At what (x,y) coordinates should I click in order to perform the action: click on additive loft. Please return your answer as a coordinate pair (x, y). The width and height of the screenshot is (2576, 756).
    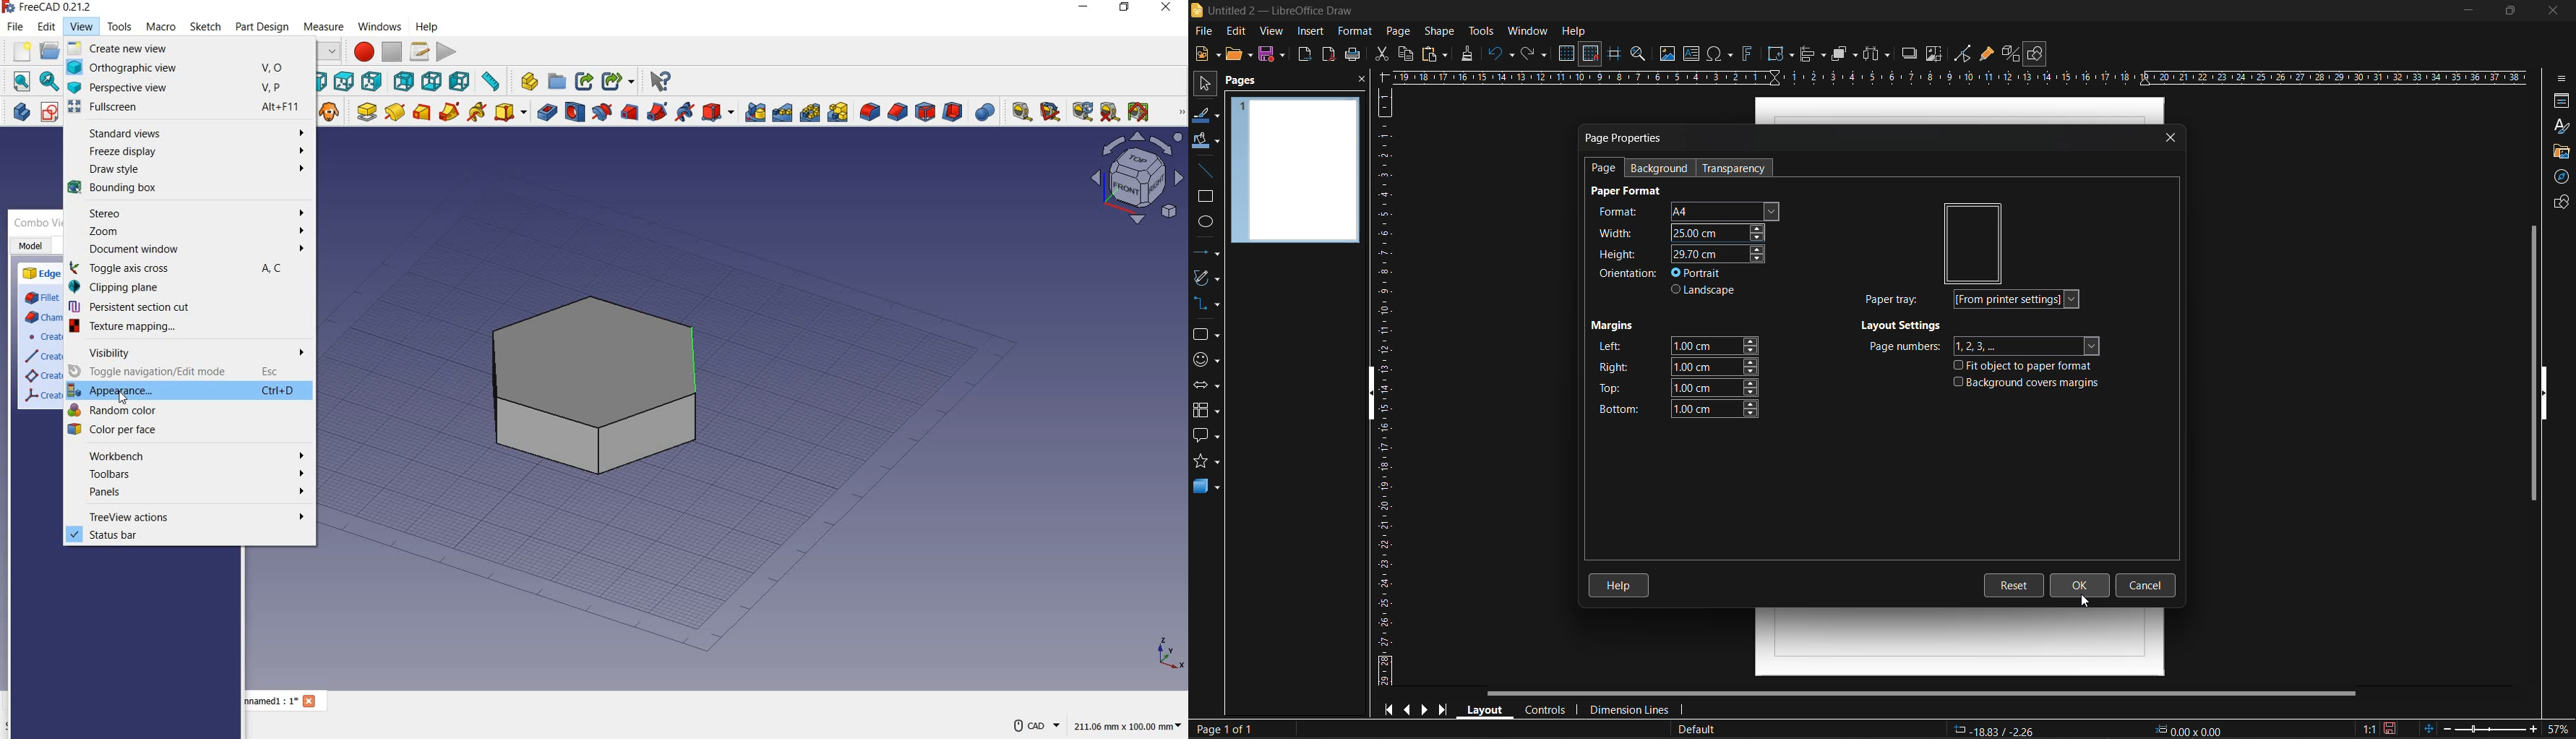
    Looking at the image, I should click on (422, 112).